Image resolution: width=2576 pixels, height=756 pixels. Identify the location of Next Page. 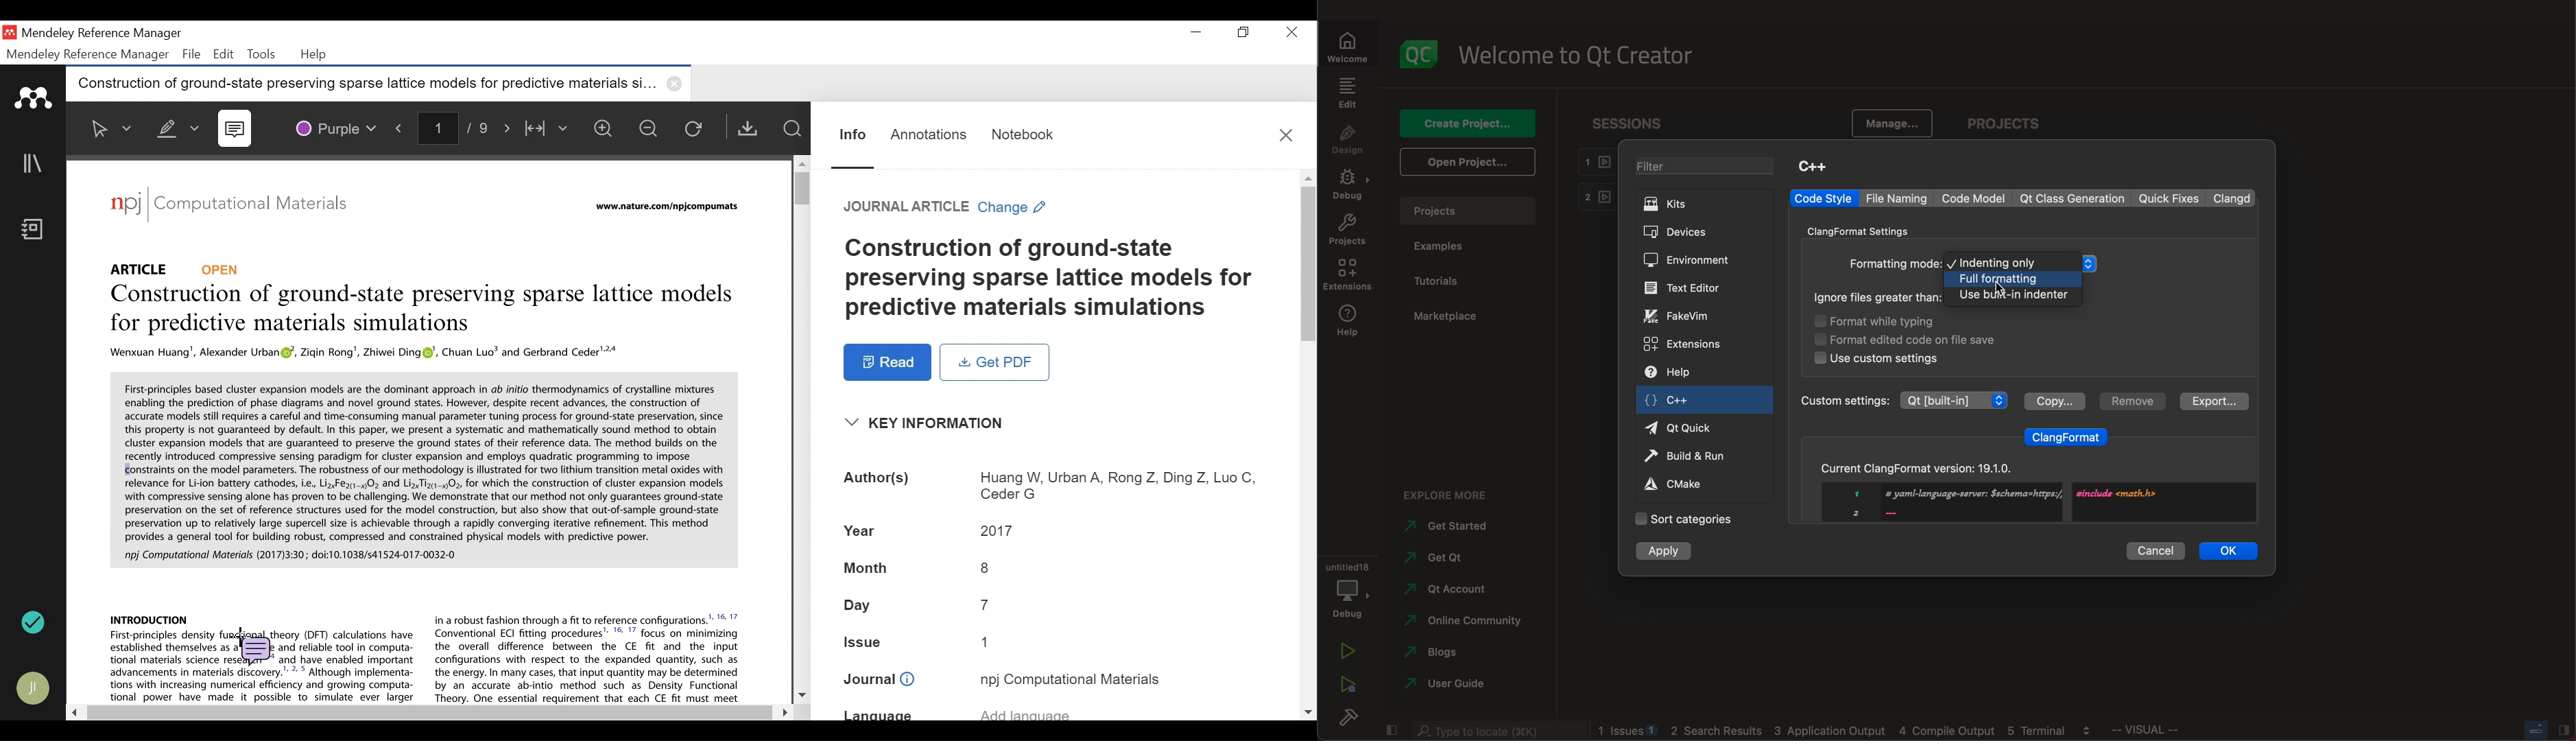
(508, 128).